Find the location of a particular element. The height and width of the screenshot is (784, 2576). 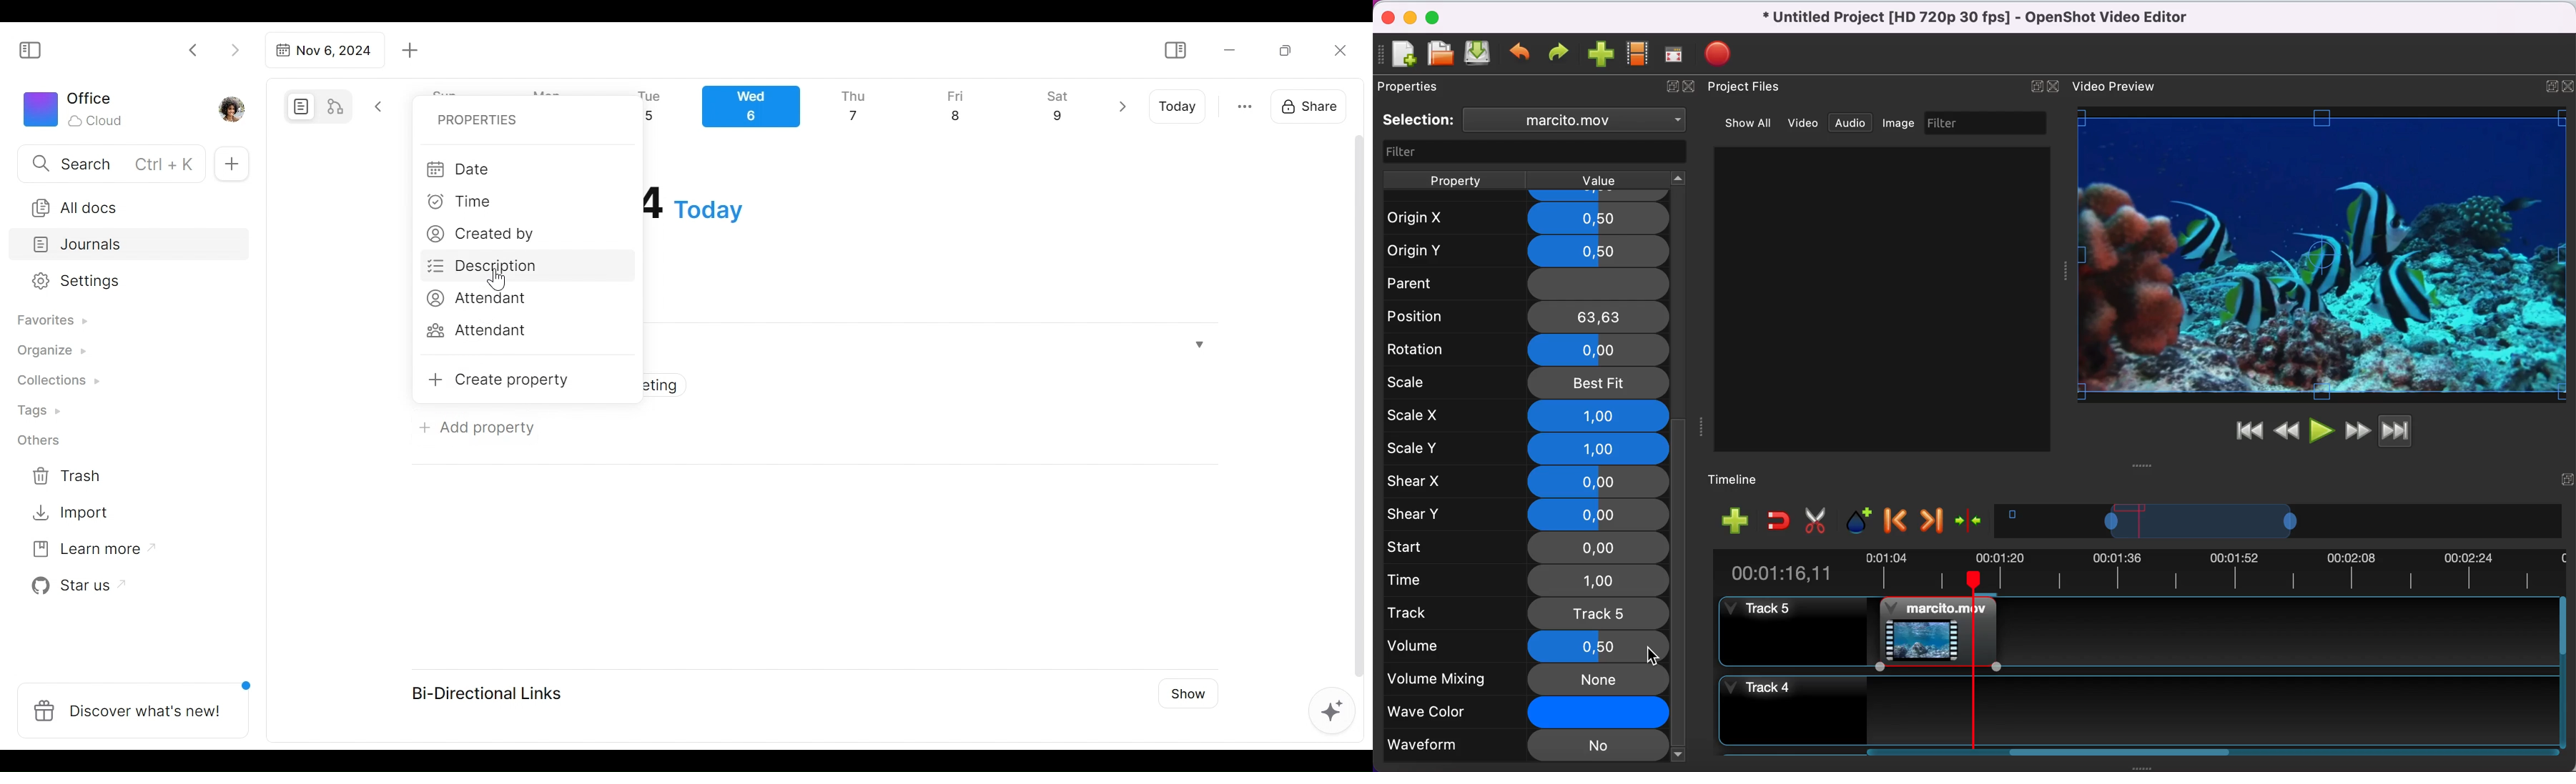

add marker is located at coordinates (1859, 521).